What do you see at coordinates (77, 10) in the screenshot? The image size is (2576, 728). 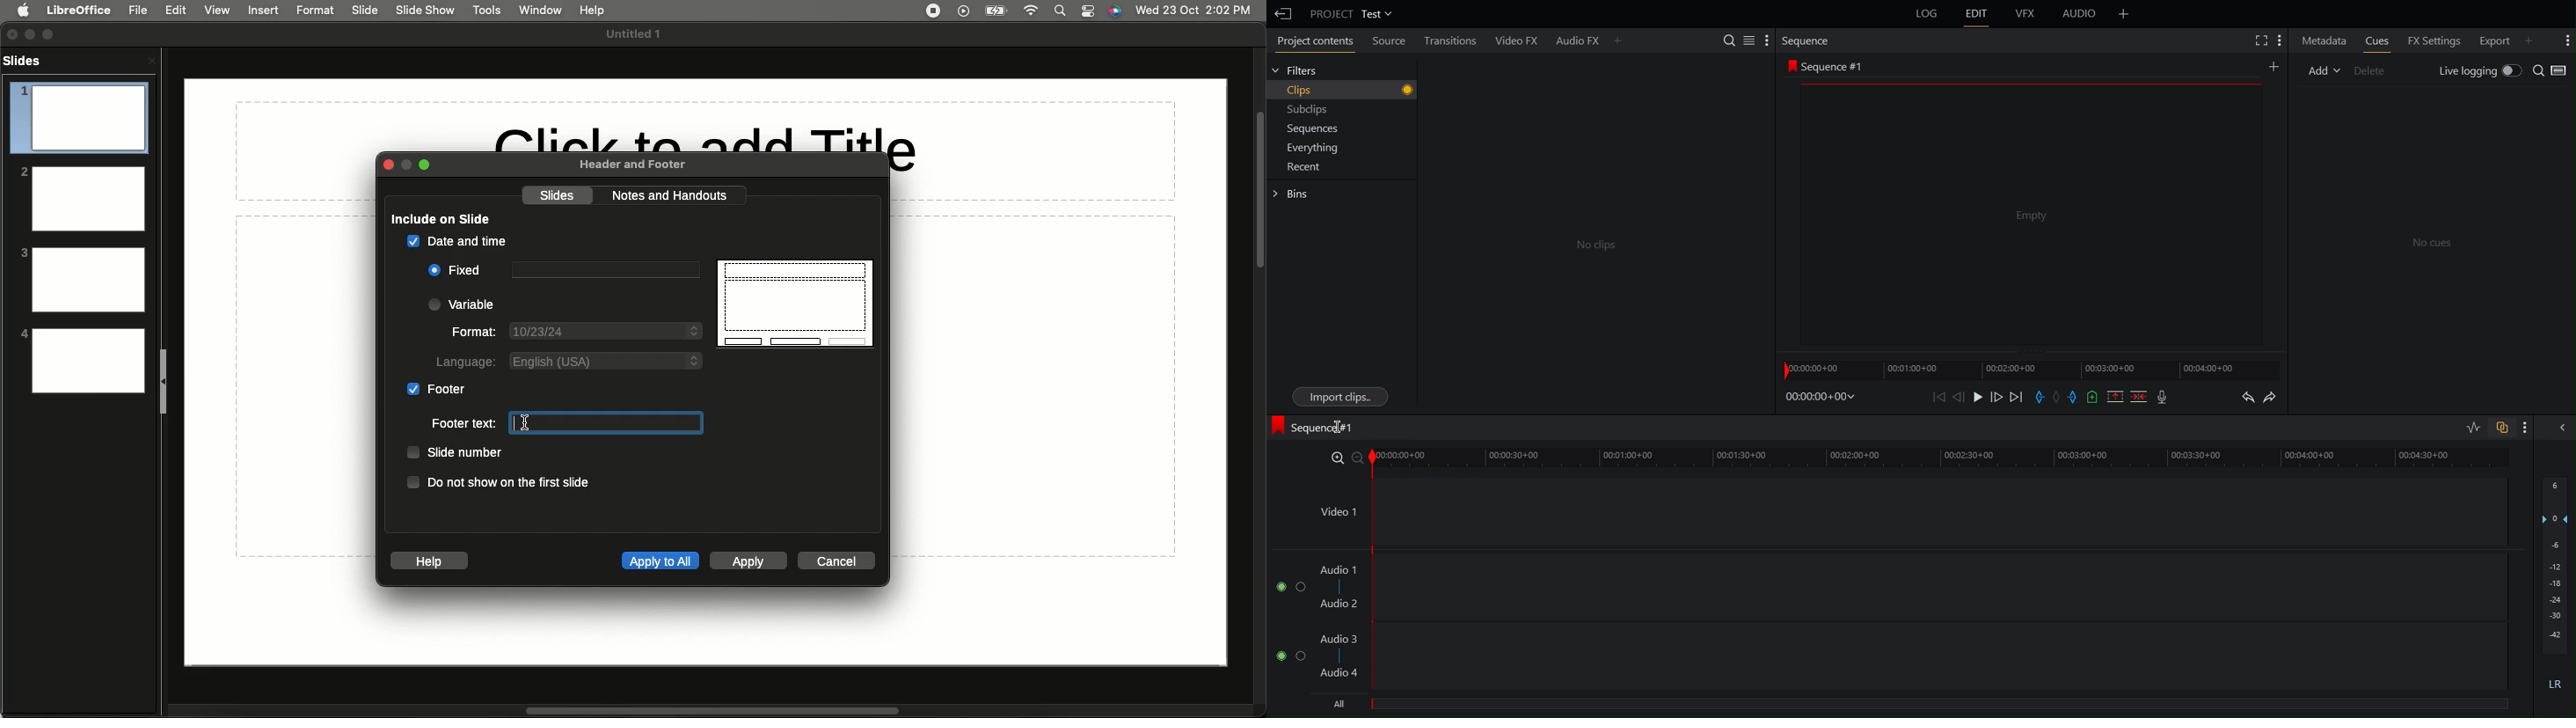 I see `LibreOffice` at bounding box center [77, 10].